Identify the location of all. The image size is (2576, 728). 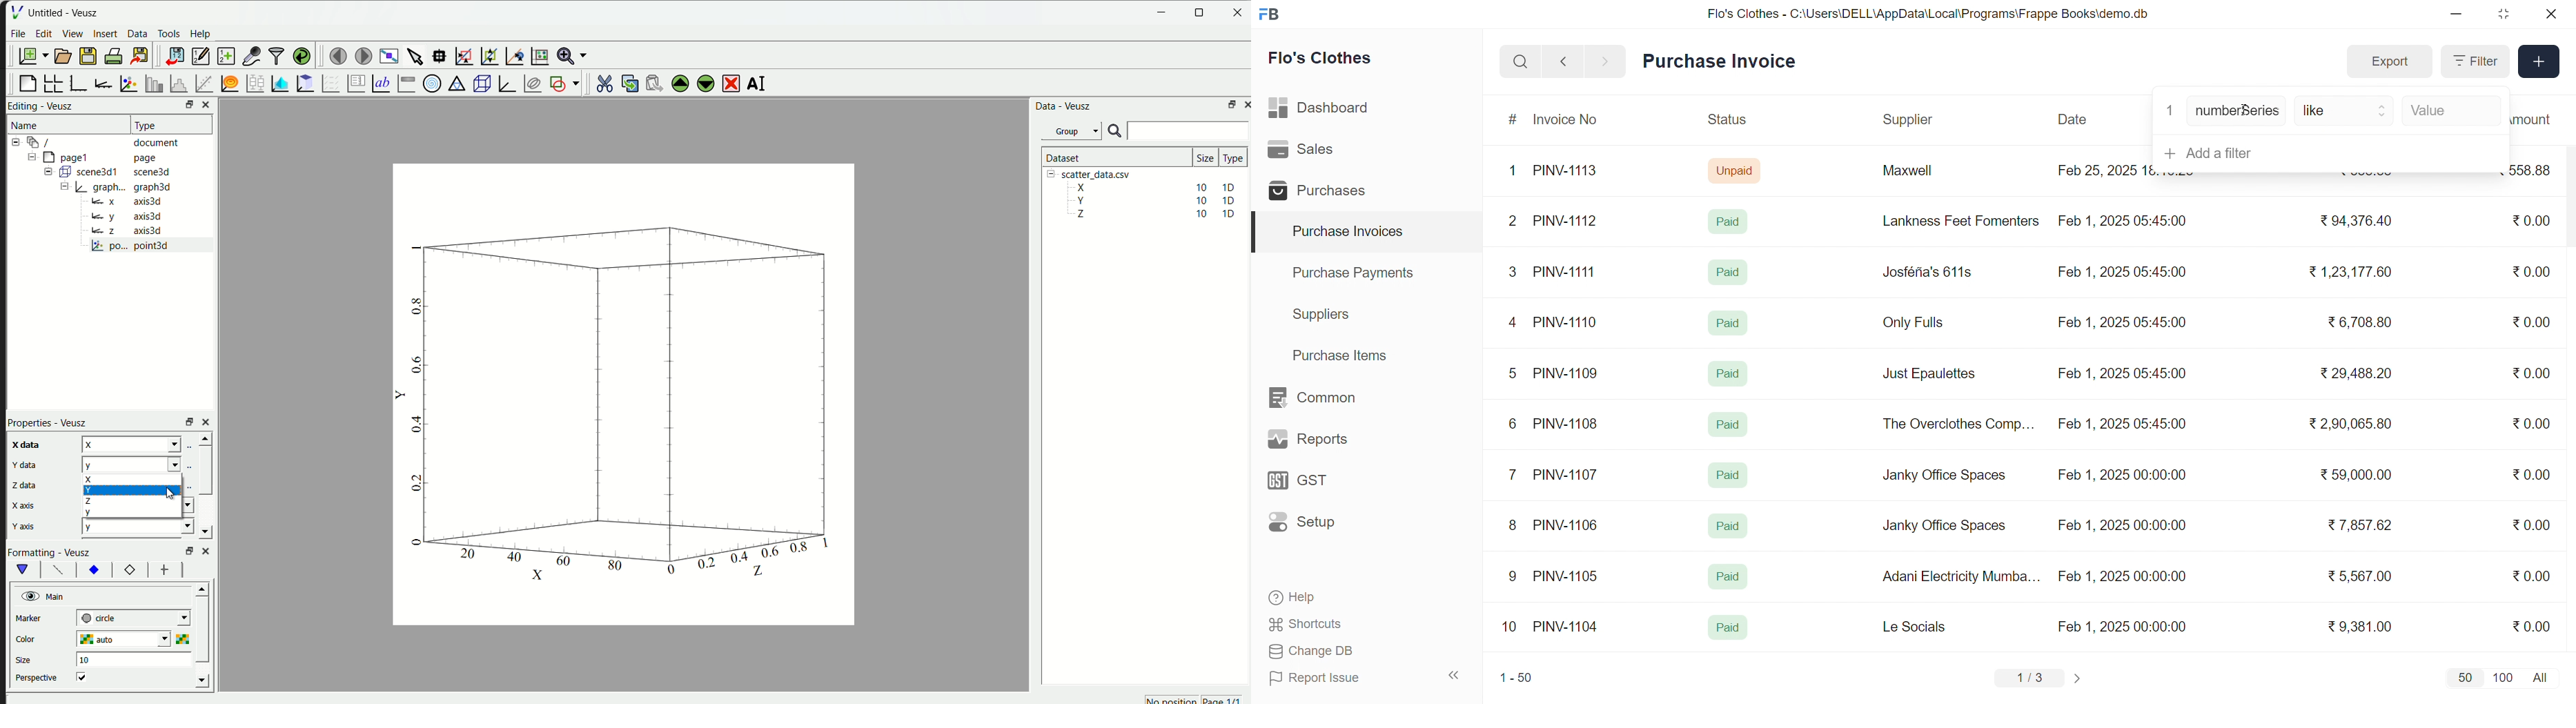
(2543, 676).